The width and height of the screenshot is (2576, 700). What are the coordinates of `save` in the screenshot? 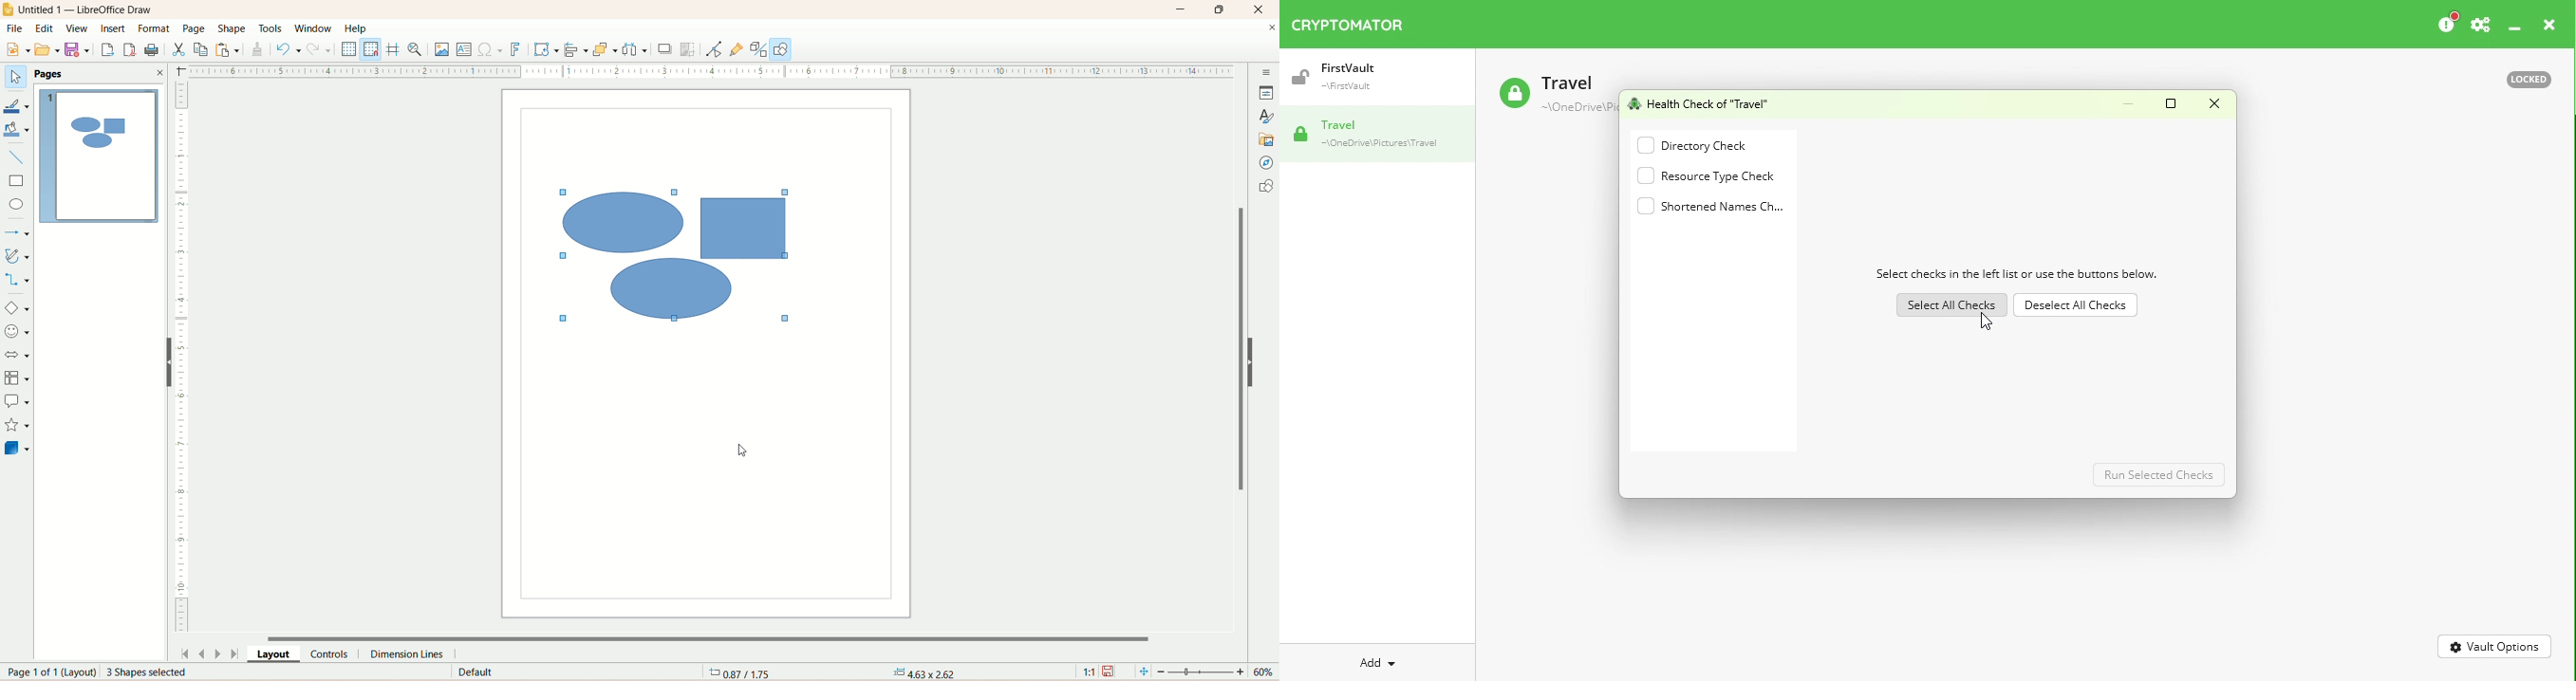 It's located at (79, 50).